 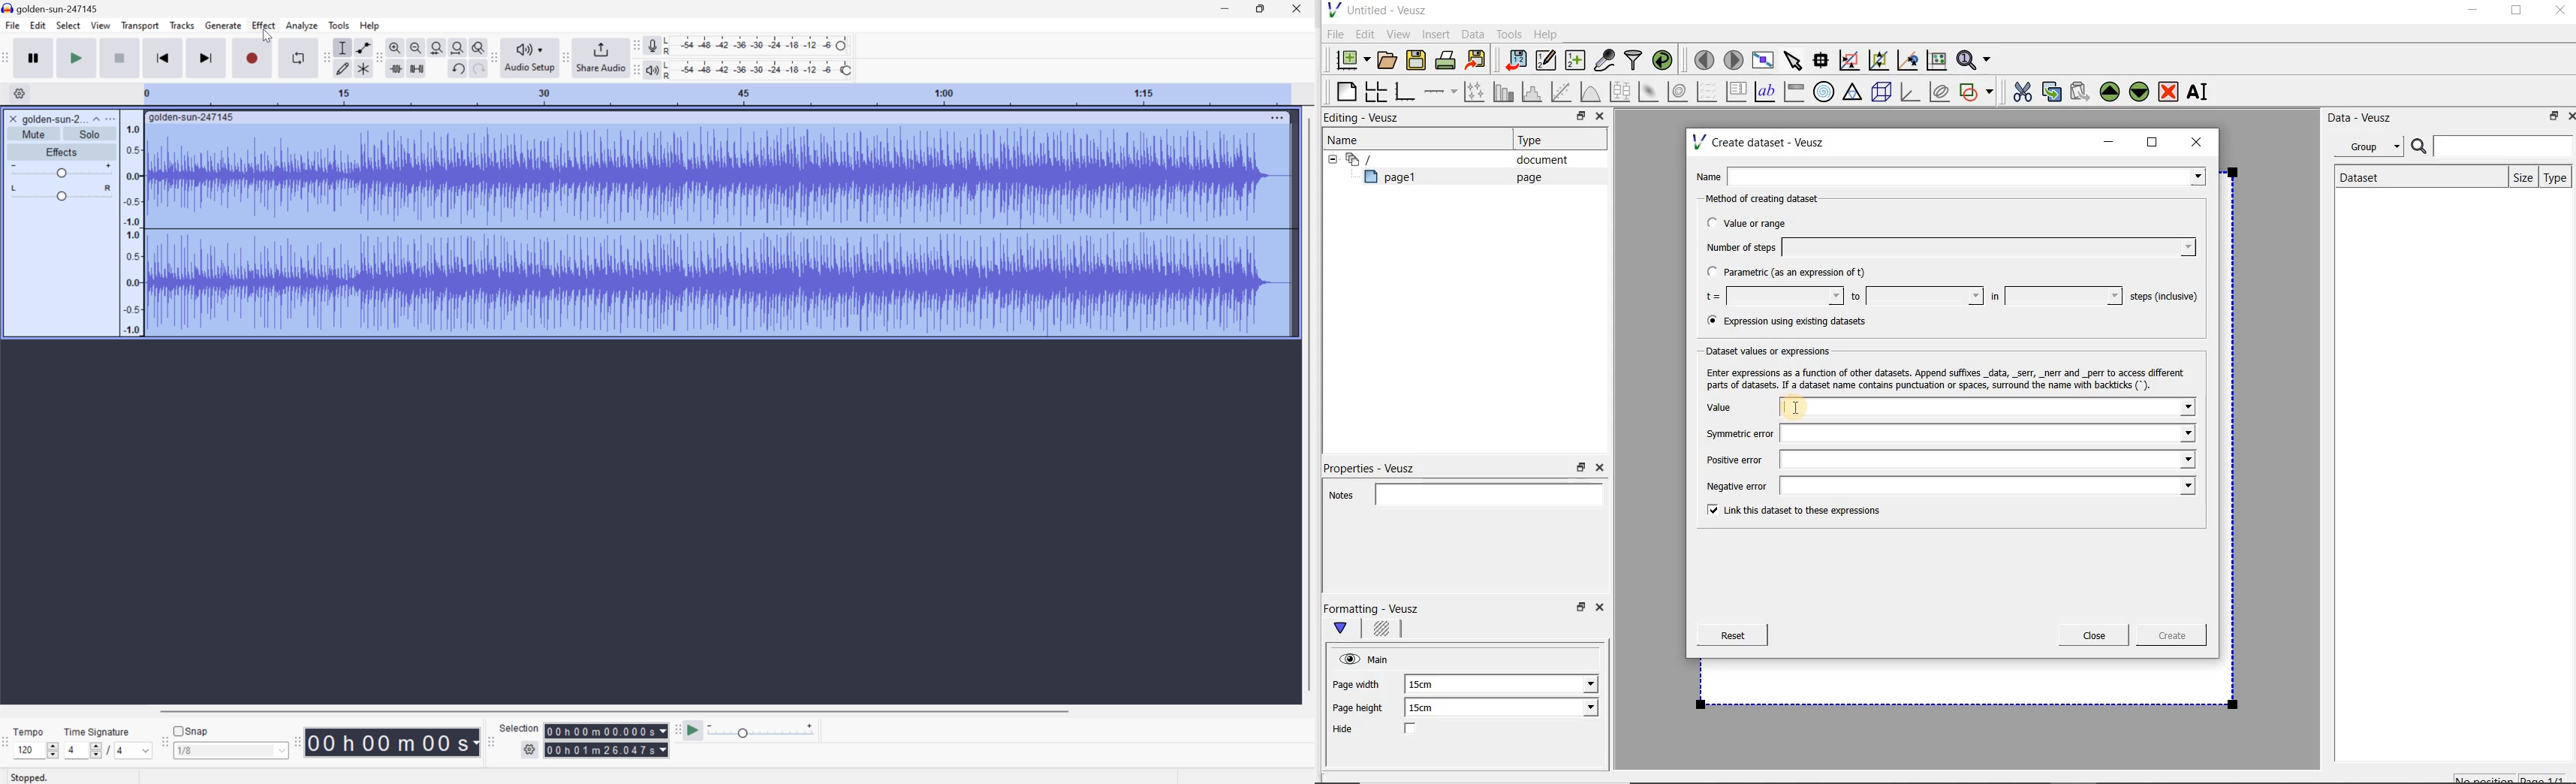 I want to click on Audacity Time Signature Toolbar, so click(x=8, y=744).